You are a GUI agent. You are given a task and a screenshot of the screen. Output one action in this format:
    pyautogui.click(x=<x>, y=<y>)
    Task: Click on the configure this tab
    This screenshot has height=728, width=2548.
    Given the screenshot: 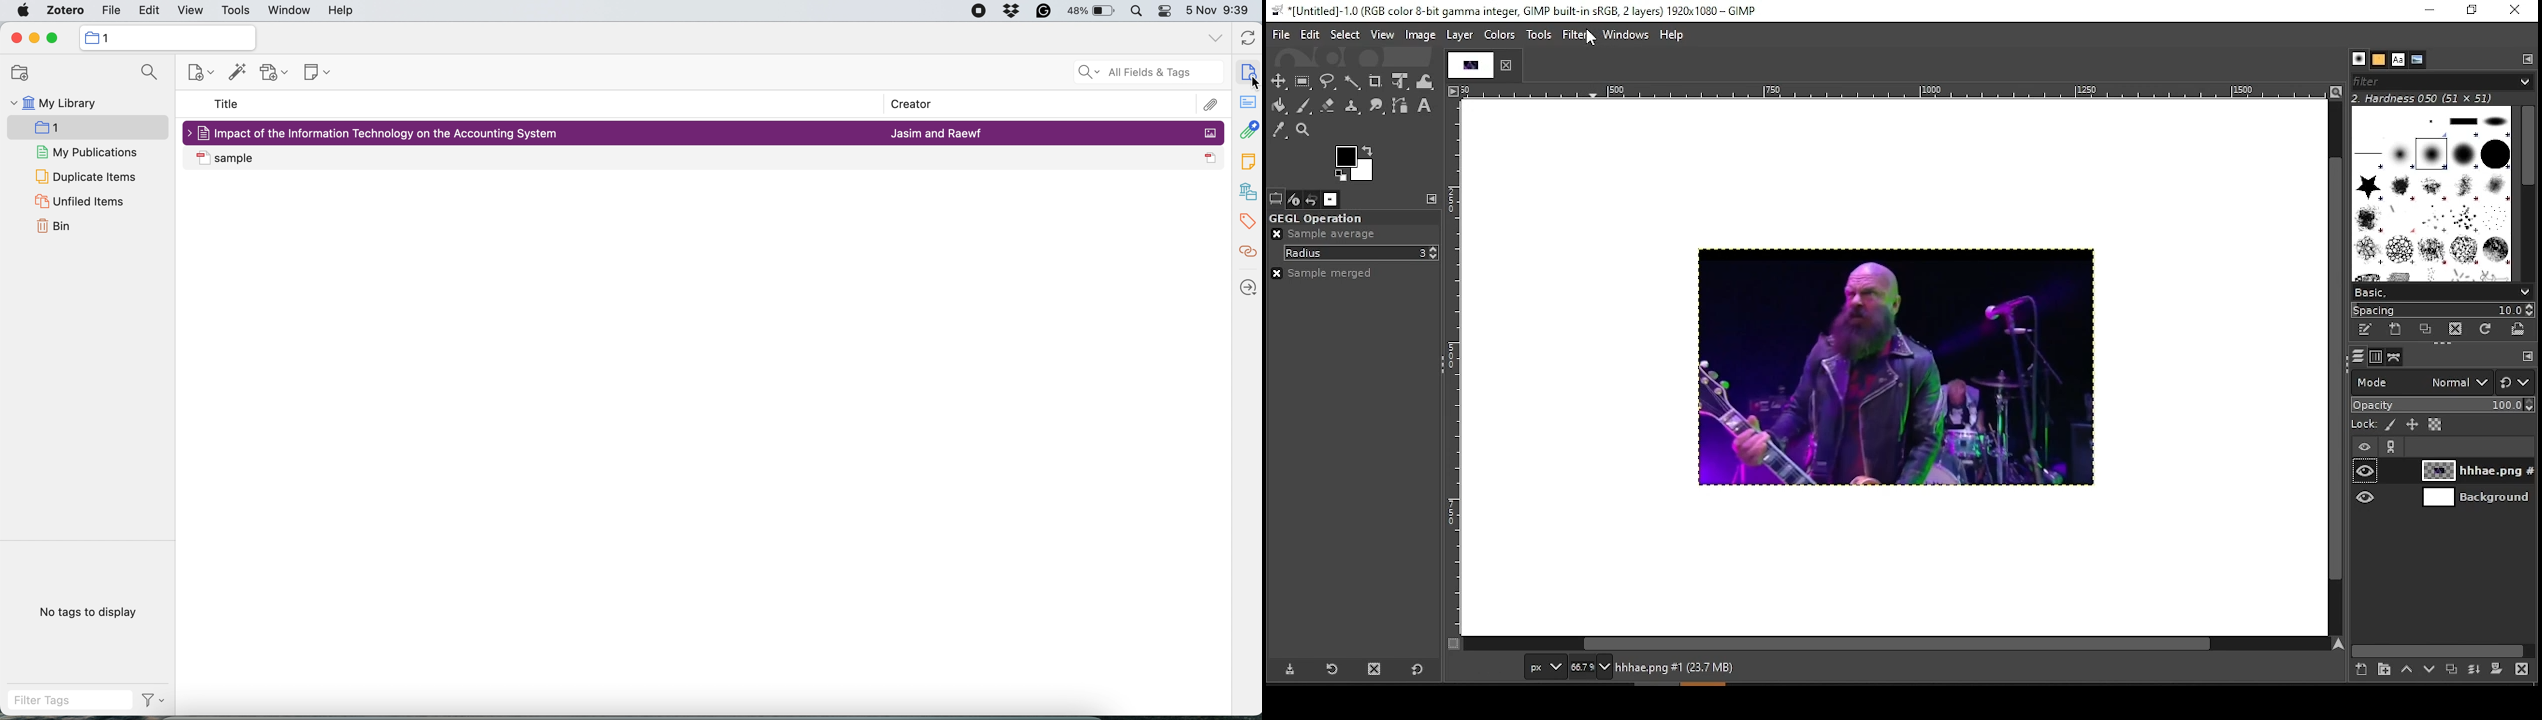 What is the action you would take?
    pyautogui.click(x=2526, y=356)
    